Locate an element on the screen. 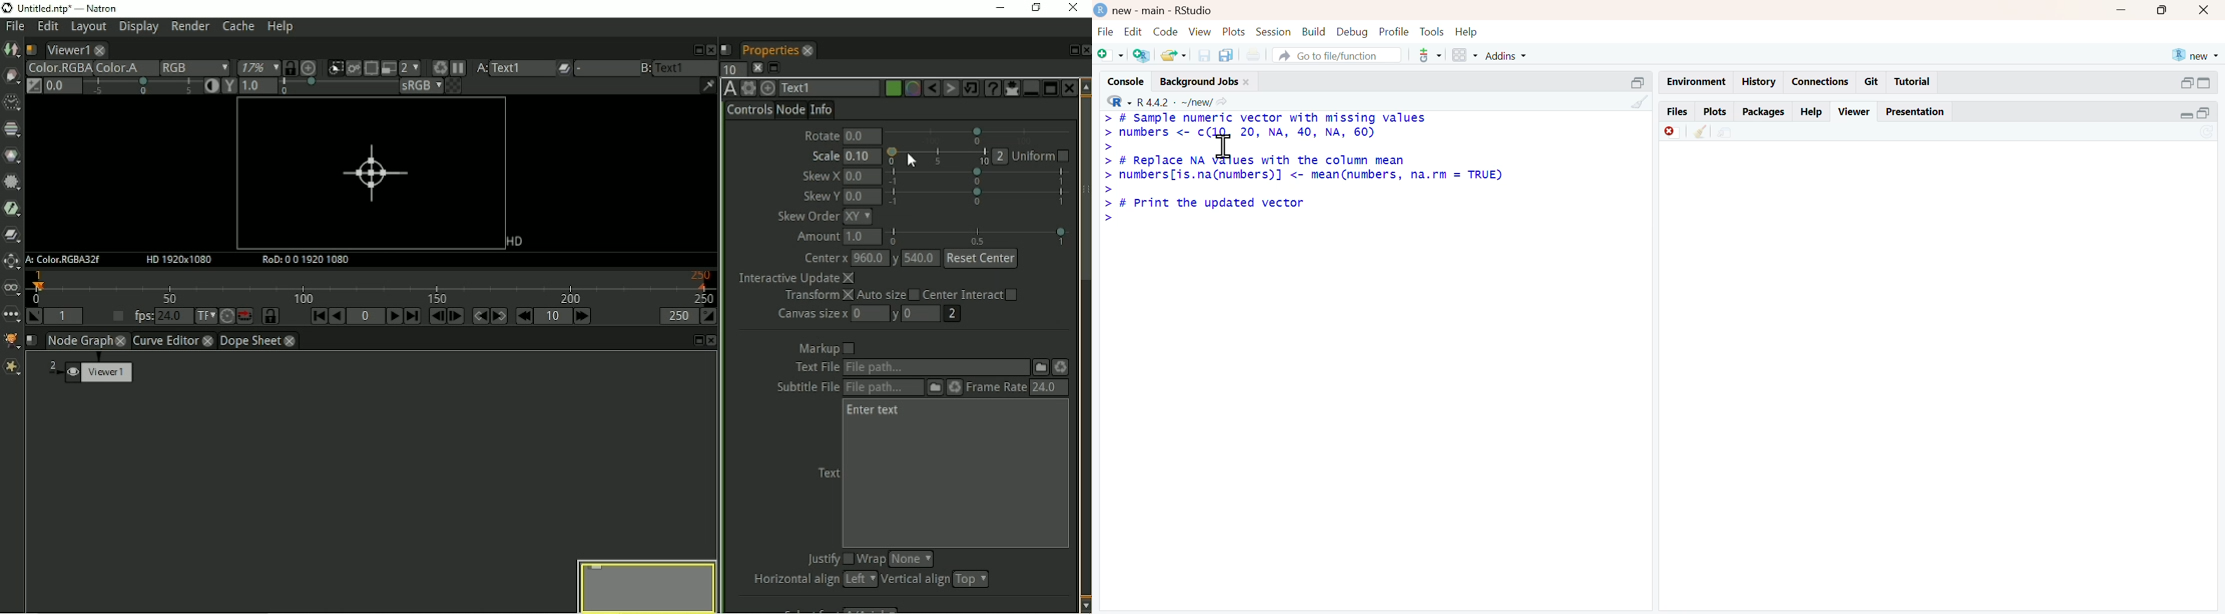 The width and height of the screenshot is (2240, 616). Frame rate is located at coordinates (1018, 386).